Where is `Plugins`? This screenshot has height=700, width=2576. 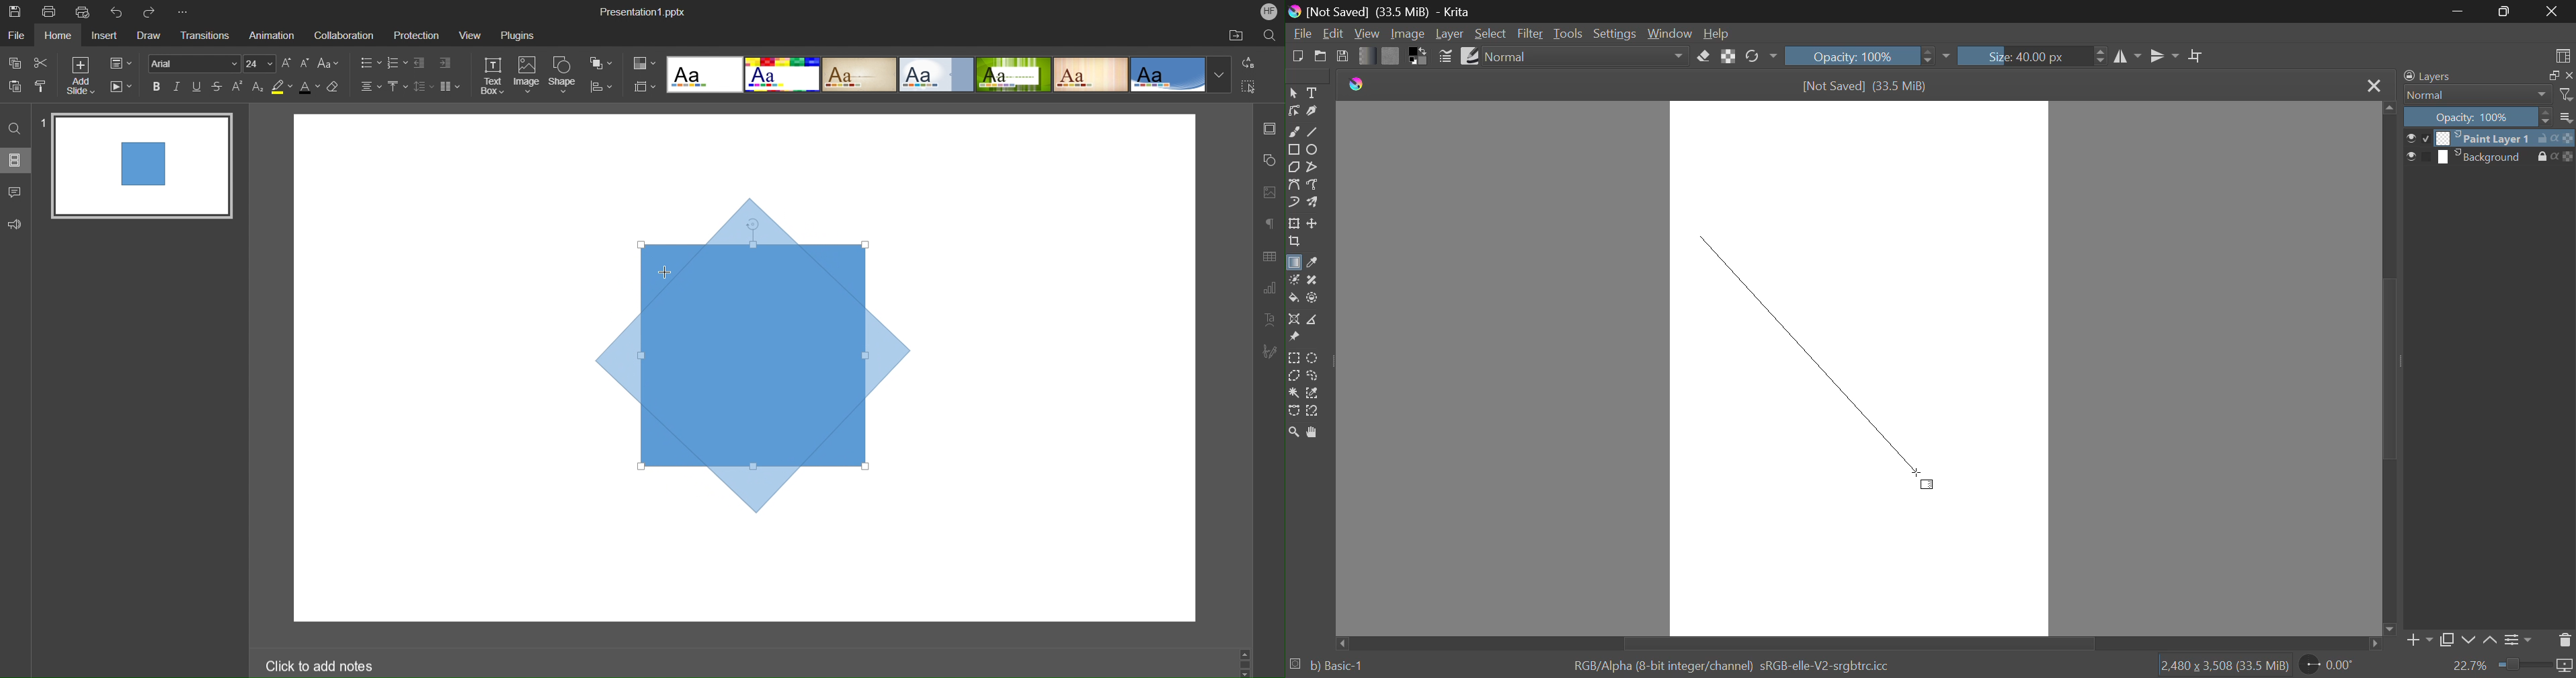 Plugins is located at coordinates (517, 33).